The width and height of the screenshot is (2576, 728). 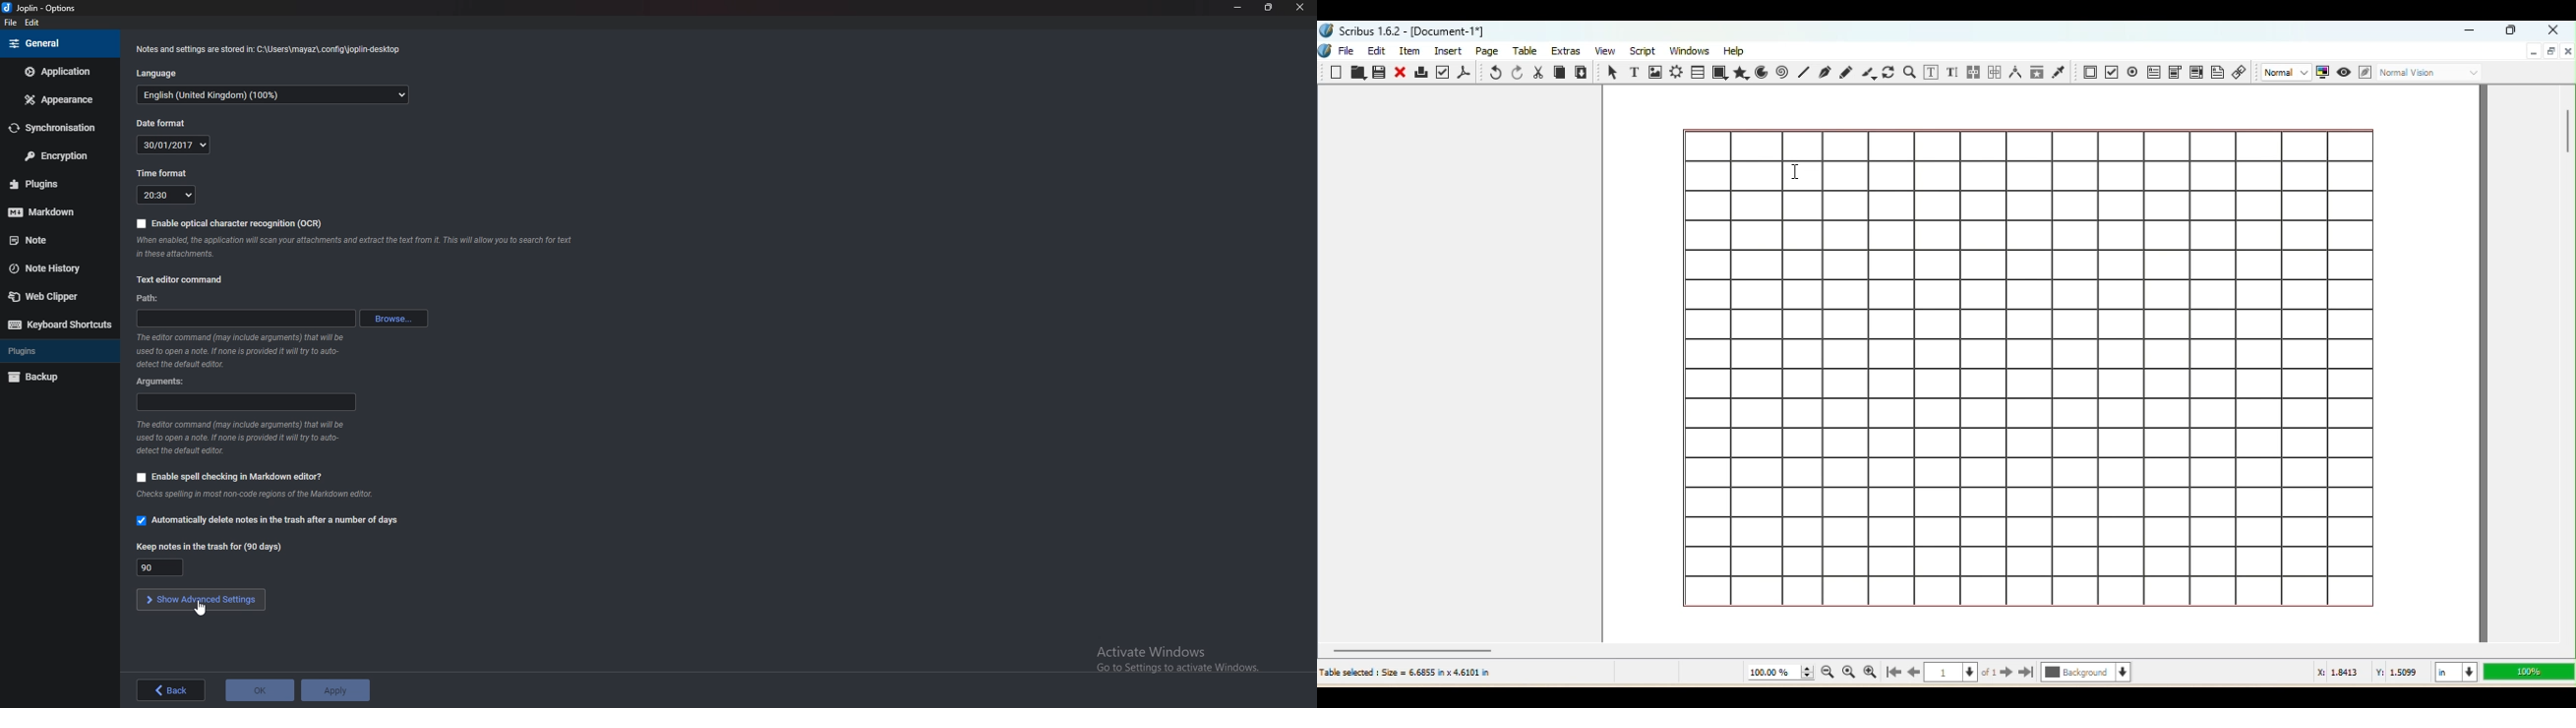 I want to click on Resize, so click(x=1267, y=8).